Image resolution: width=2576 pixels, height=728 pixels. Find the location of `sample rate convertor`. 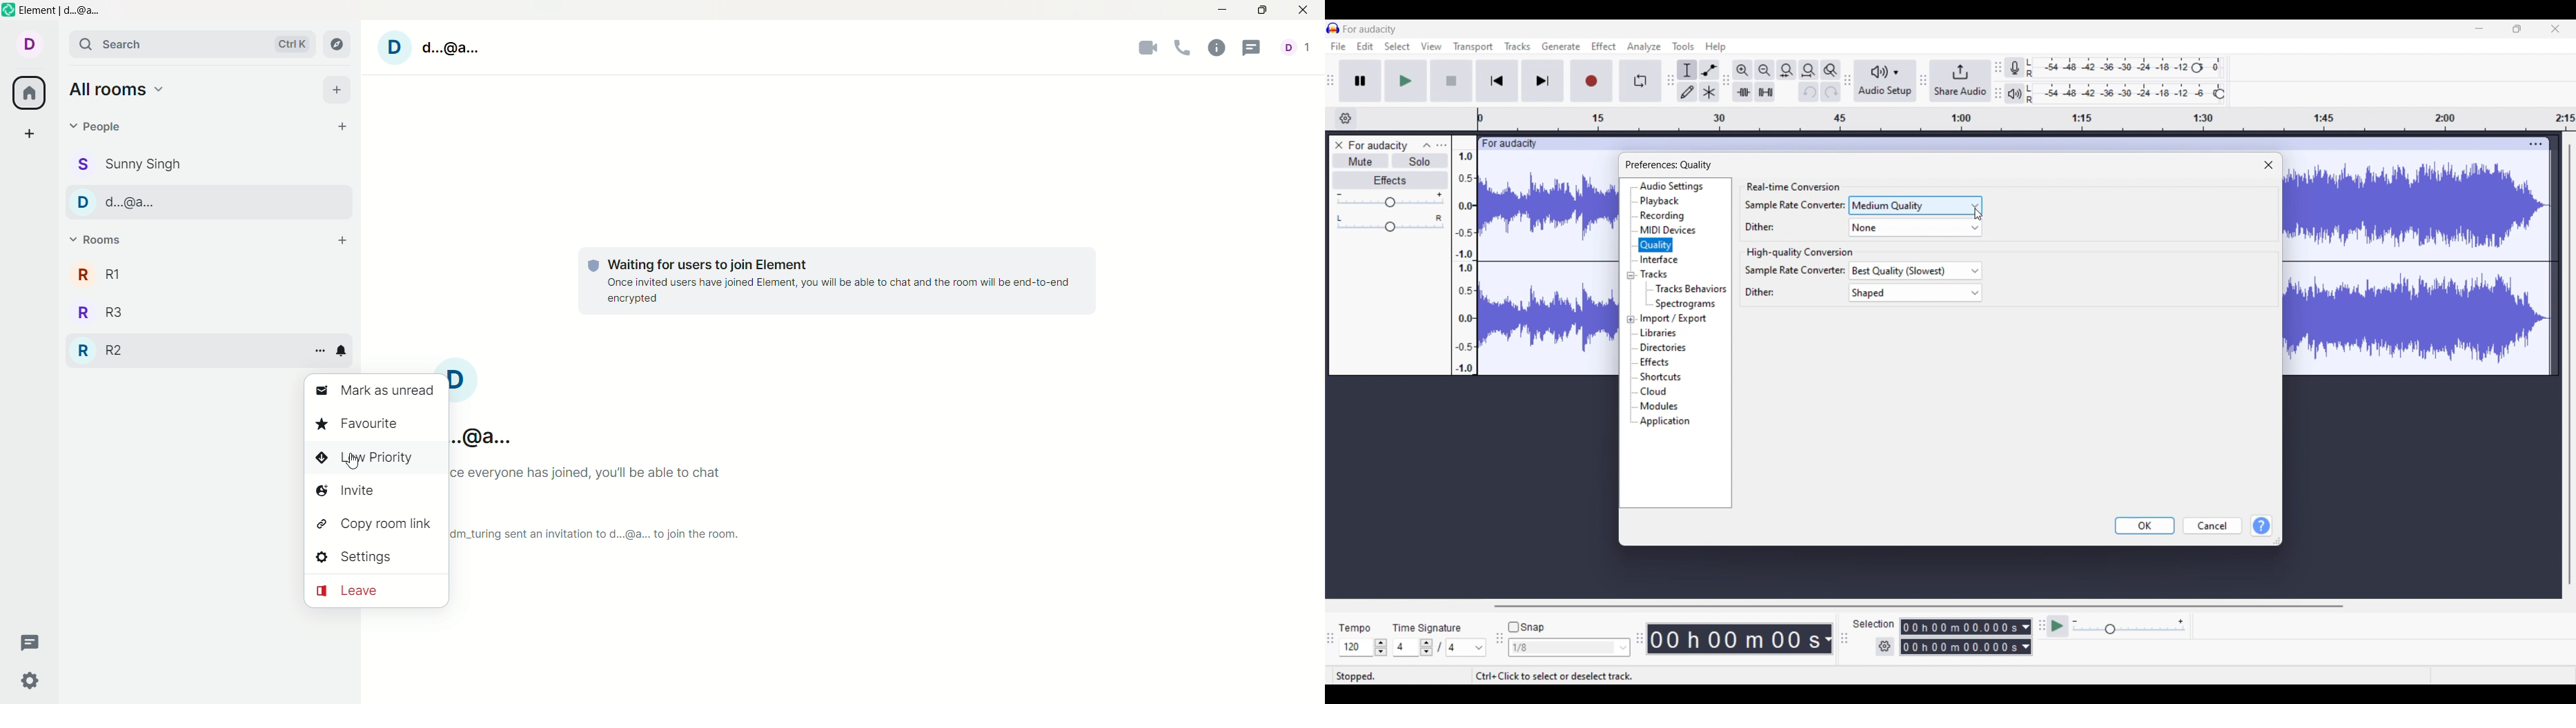

sample rate convertor is located at coordinates (1795, 270).